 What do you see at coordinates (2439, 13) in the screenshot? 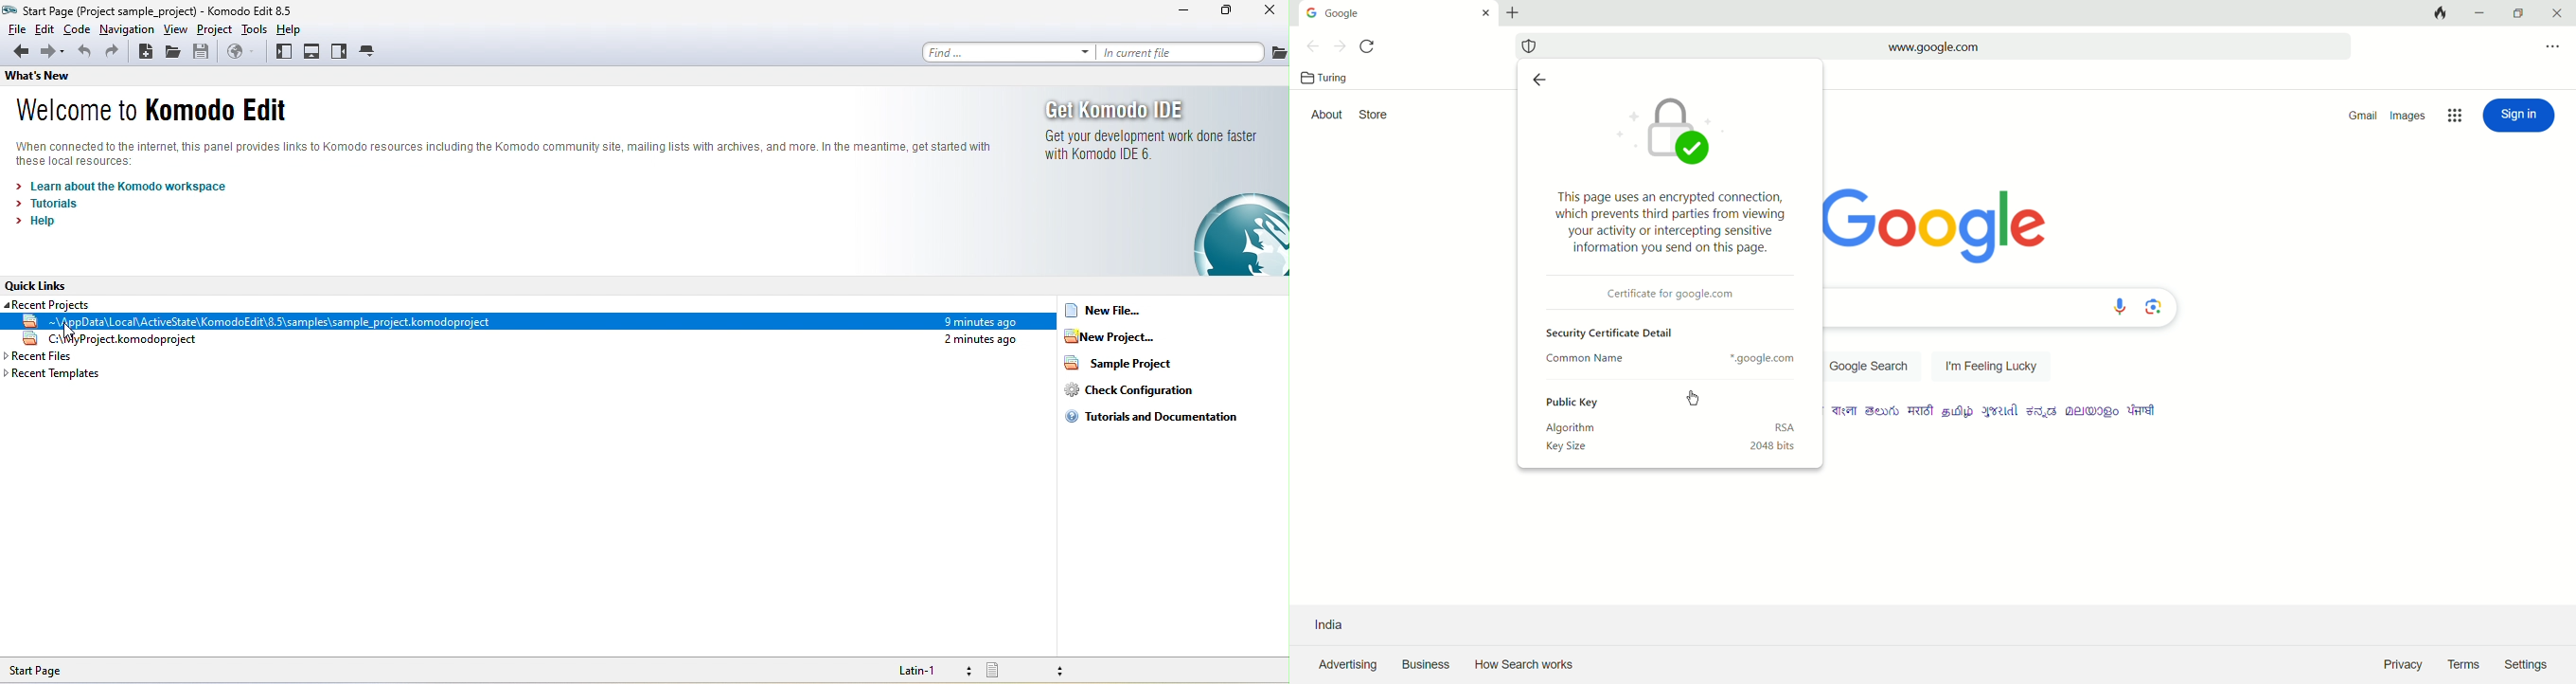
I see `close all tabs and clear data` at bounding box center [2439, 13].